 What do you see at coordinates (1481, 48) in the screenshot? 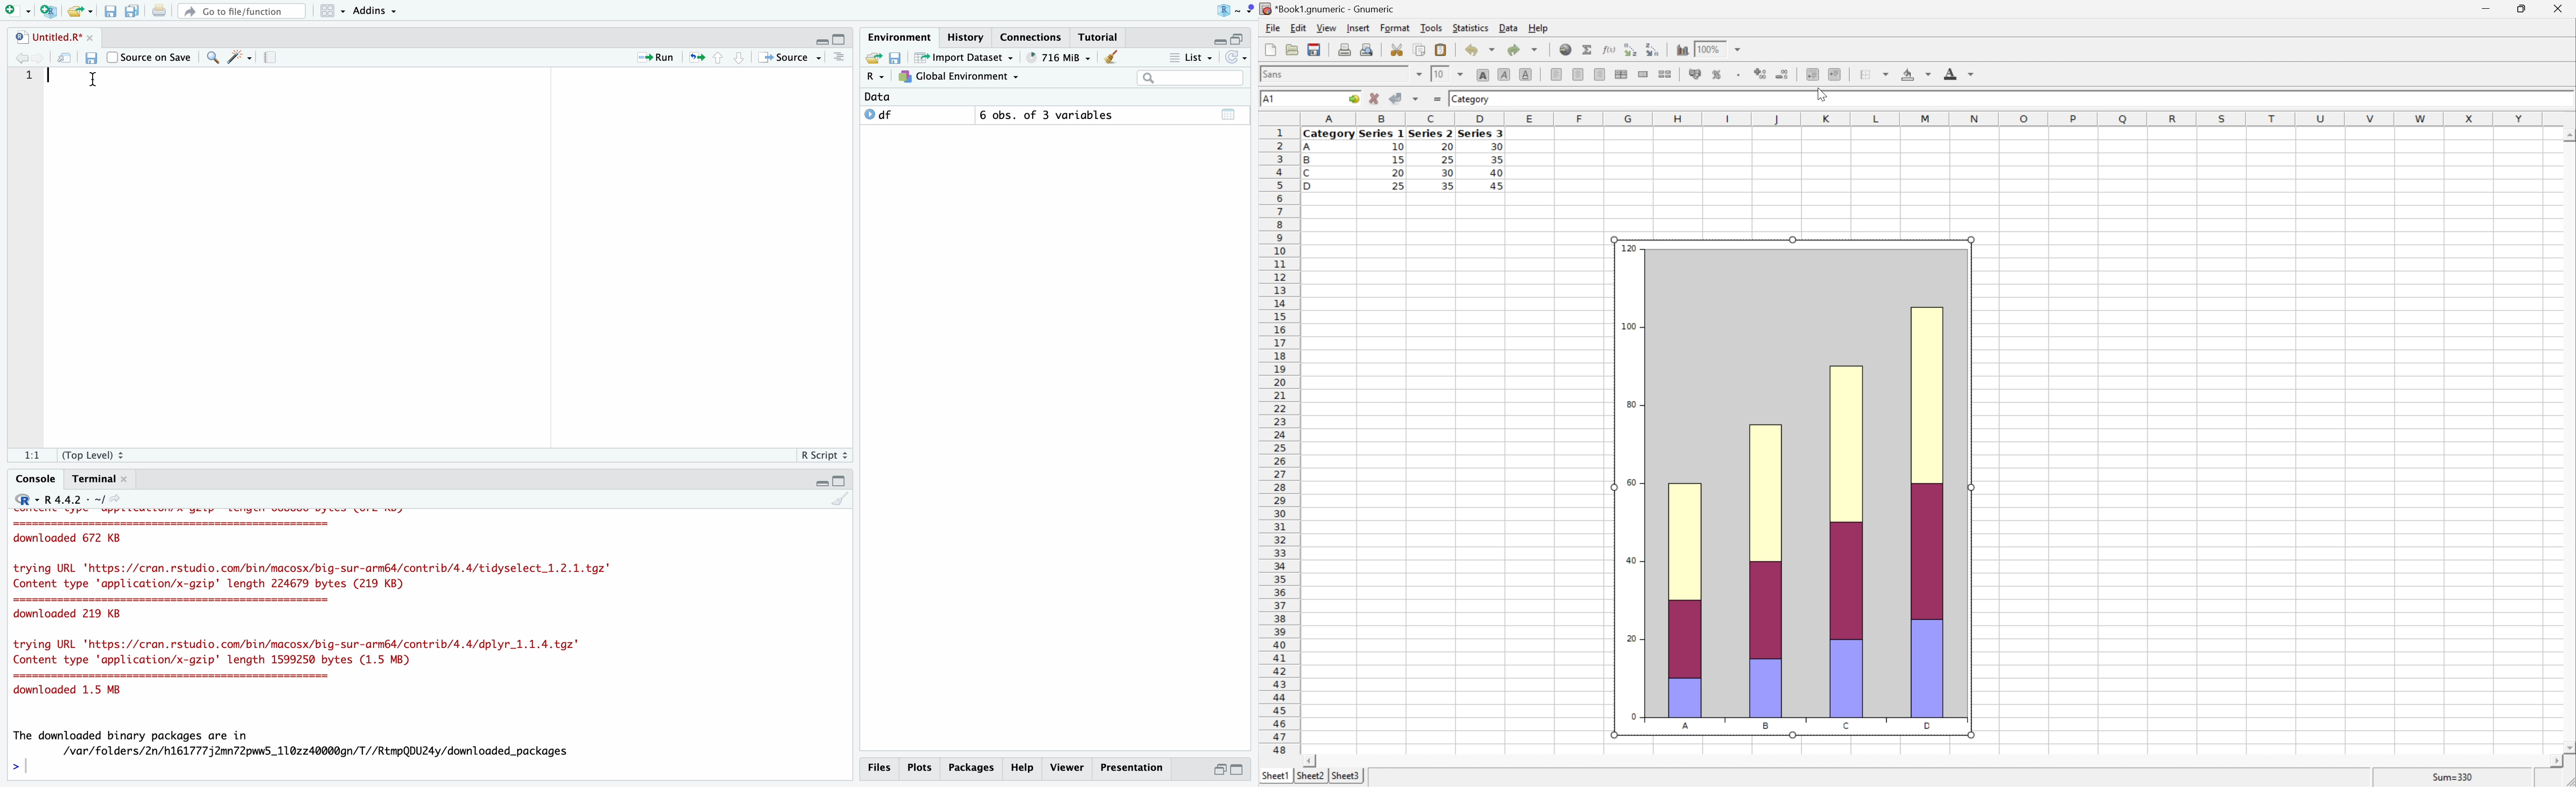
I see `Undo` at bounding box center [1481, 48].